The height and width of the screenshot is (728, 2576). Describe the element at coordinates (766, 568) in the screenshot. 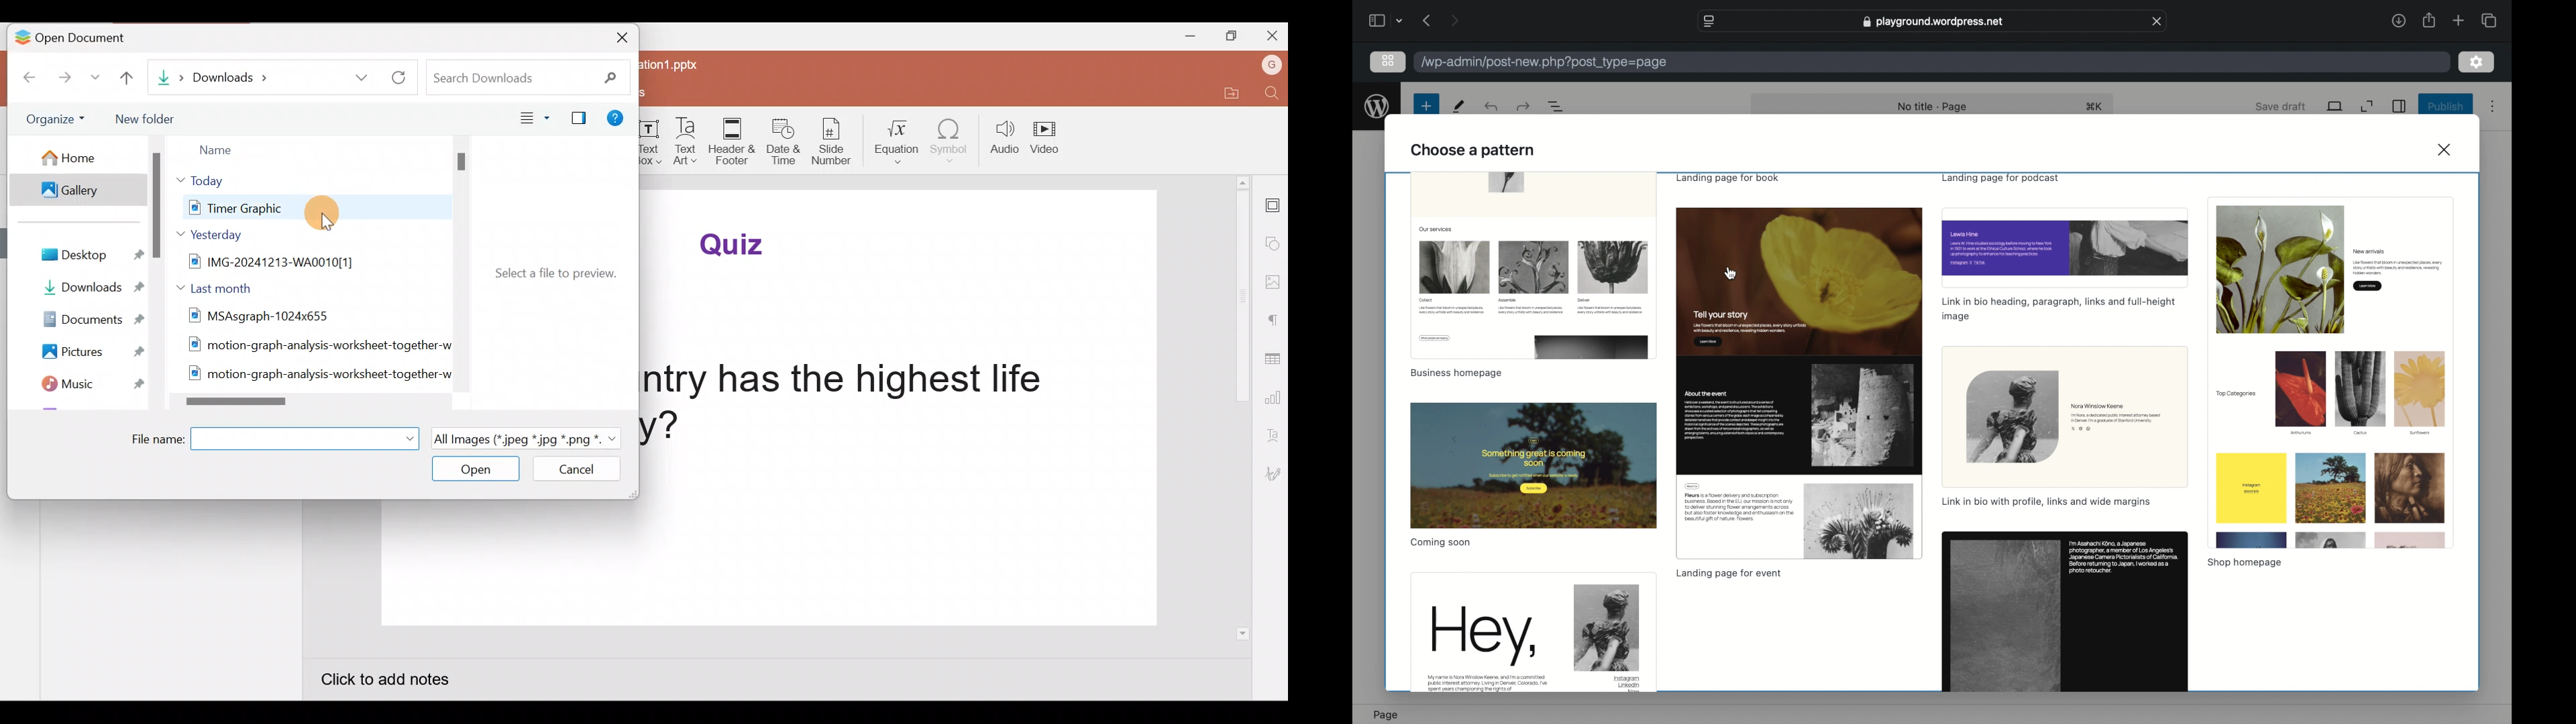

I see `Presentation slide` at that location.